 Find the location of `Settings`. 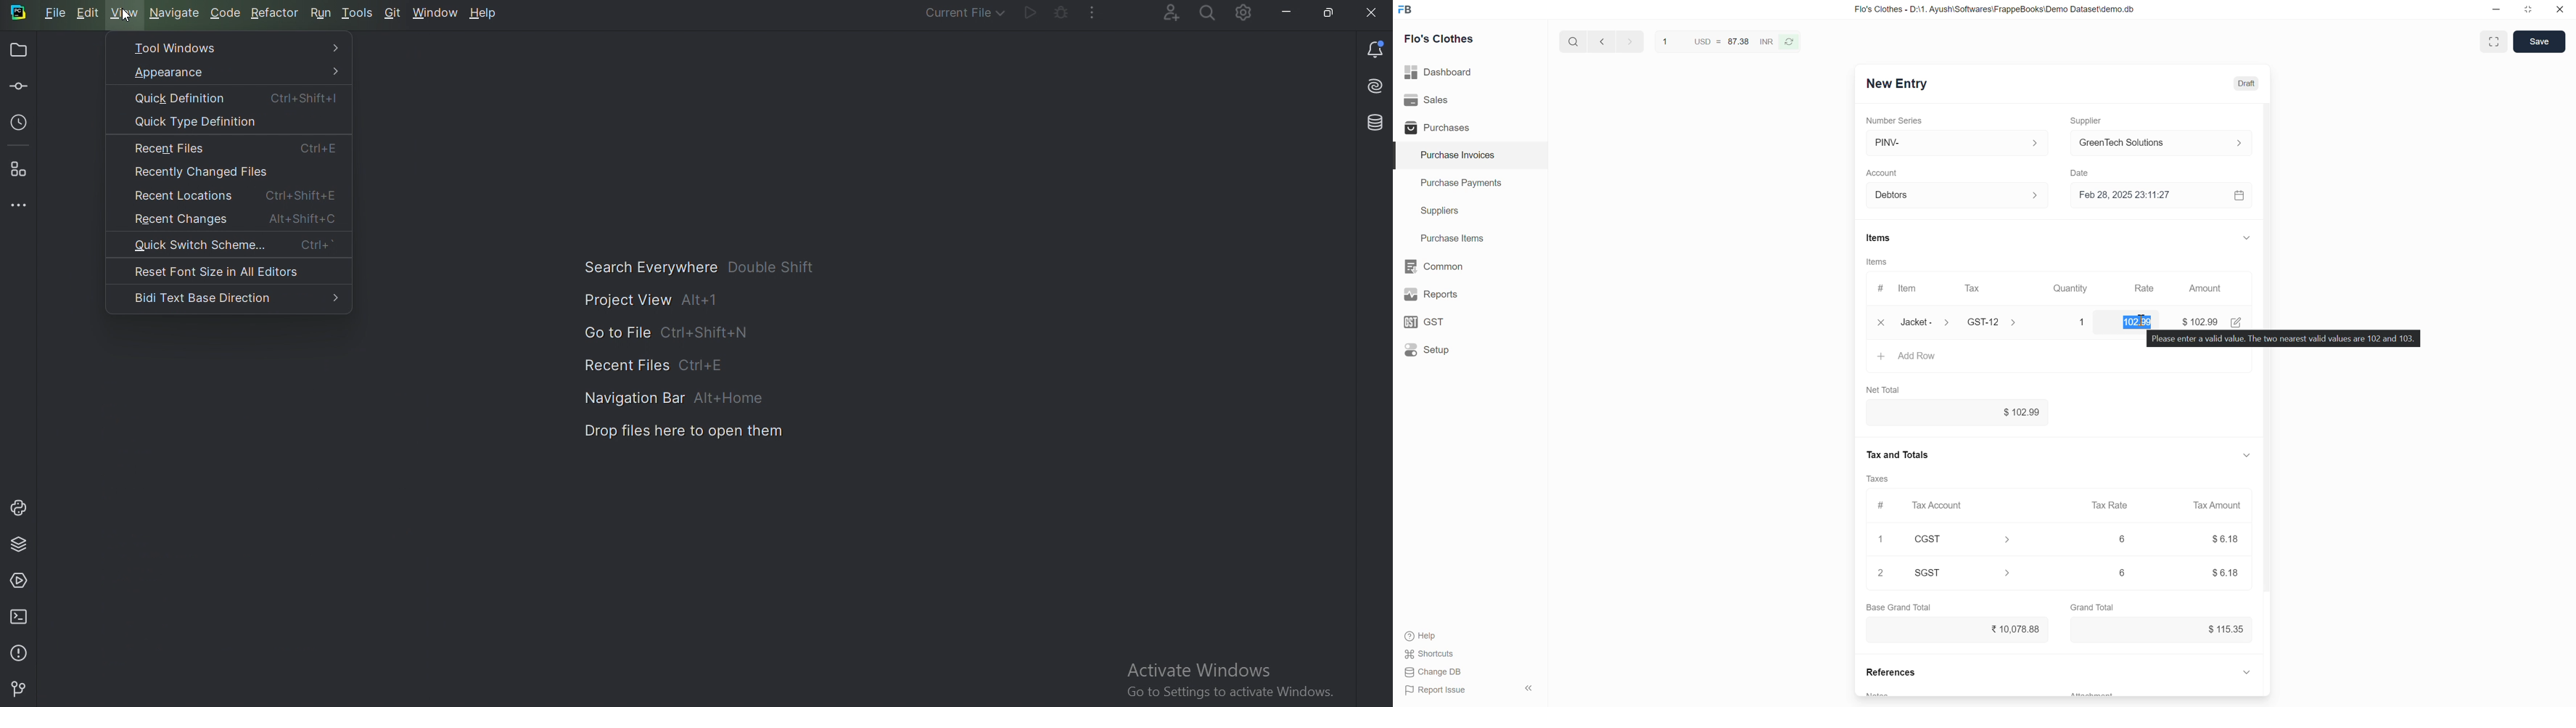

Settings is located at coordinates (1243, 12).